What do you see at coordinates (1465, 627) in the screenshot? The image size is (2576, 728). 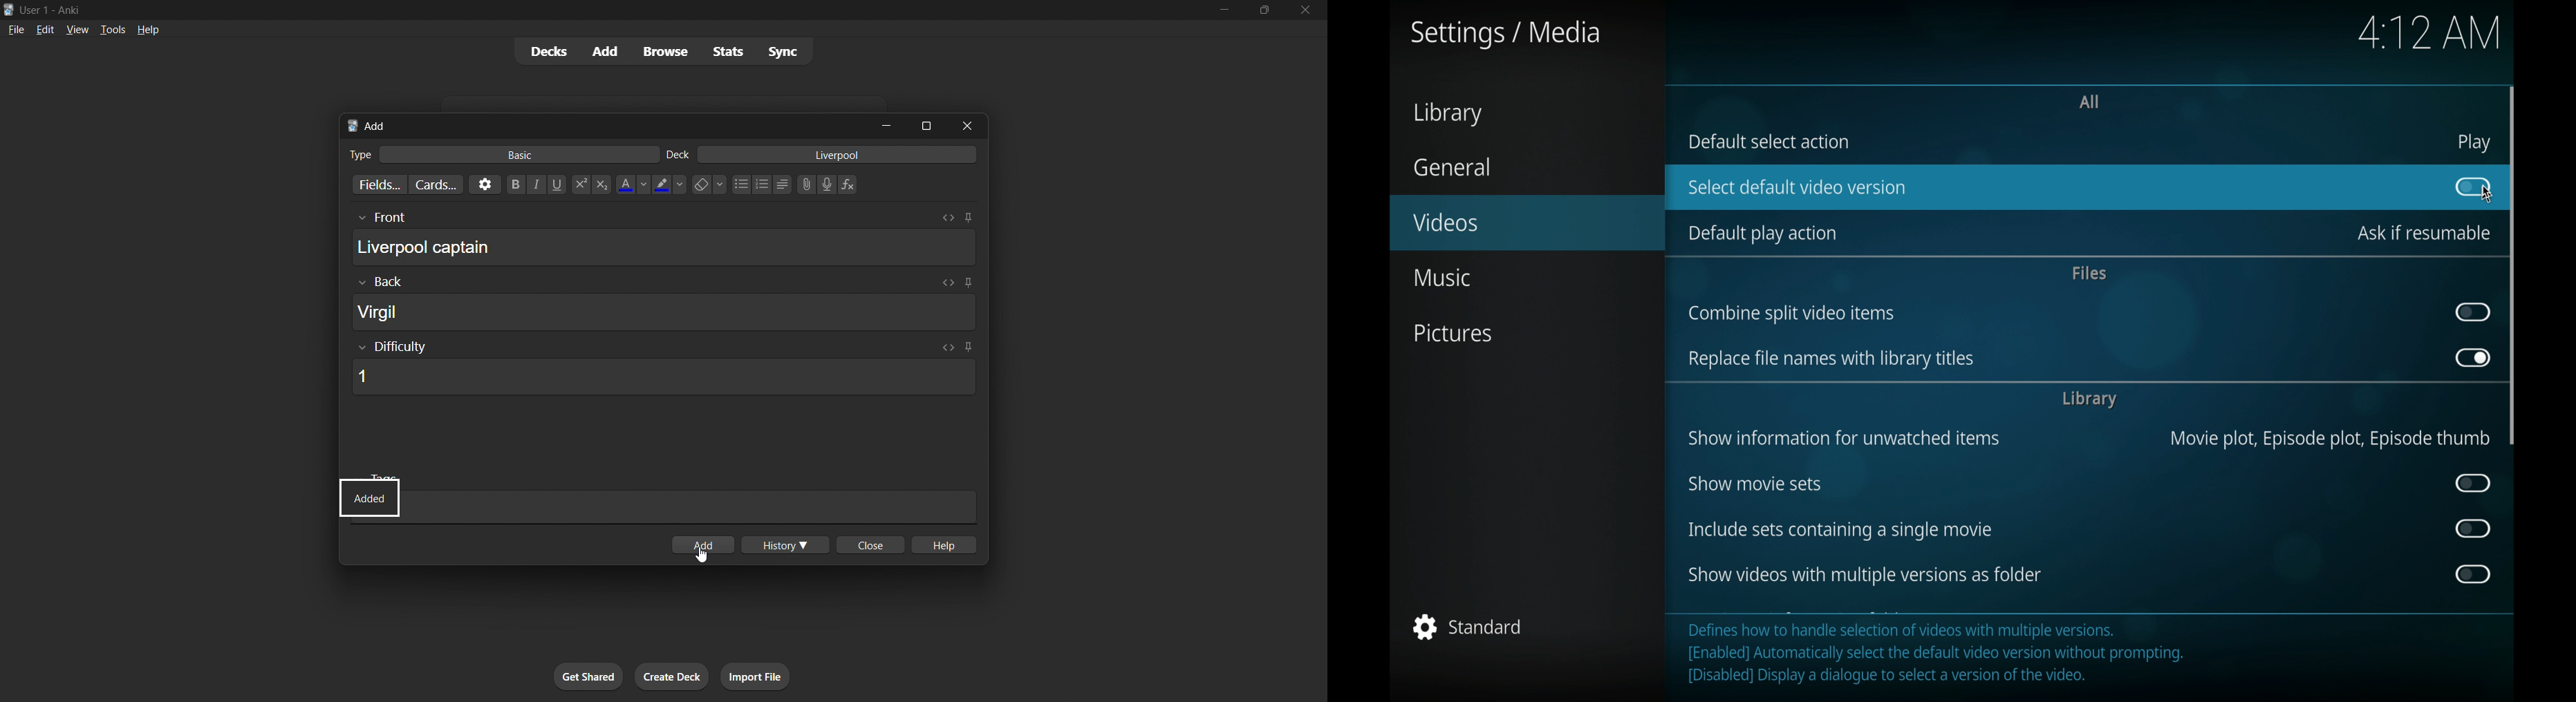 I see `standard` at bounding box center [1465, 627].